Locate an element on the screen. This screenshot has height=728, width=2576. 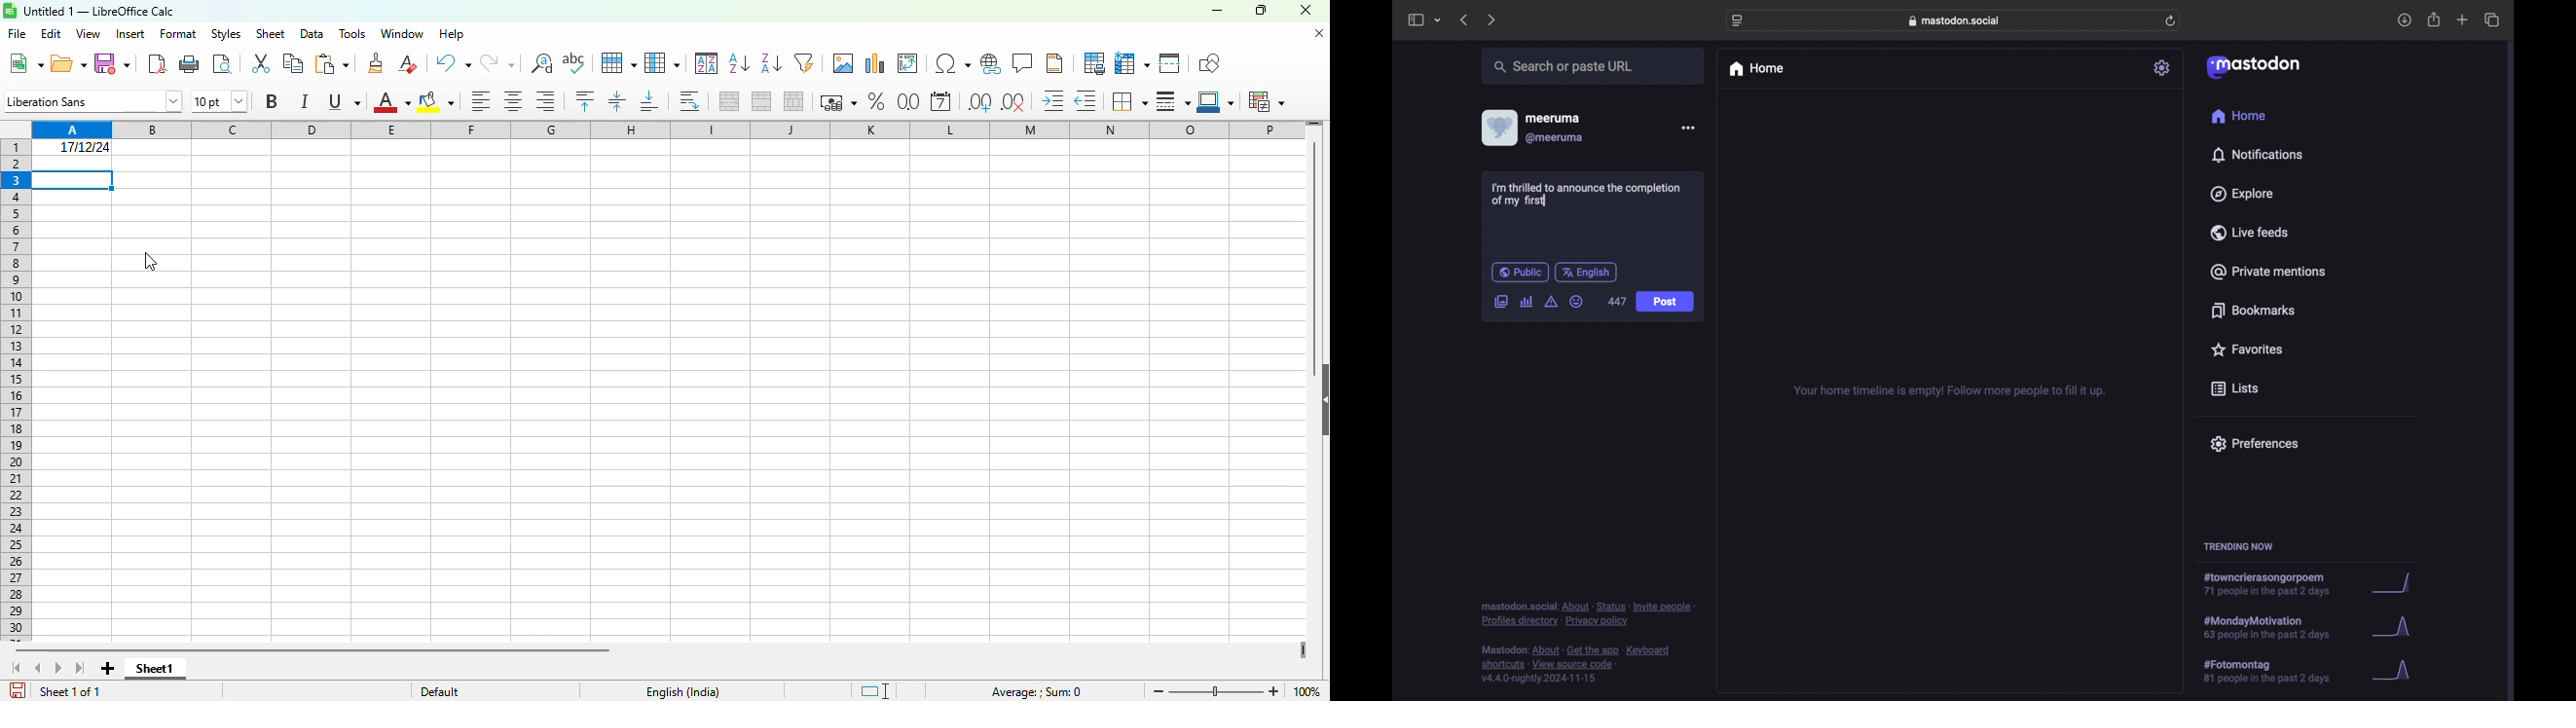
close document is located at coordinates (1319, 33).